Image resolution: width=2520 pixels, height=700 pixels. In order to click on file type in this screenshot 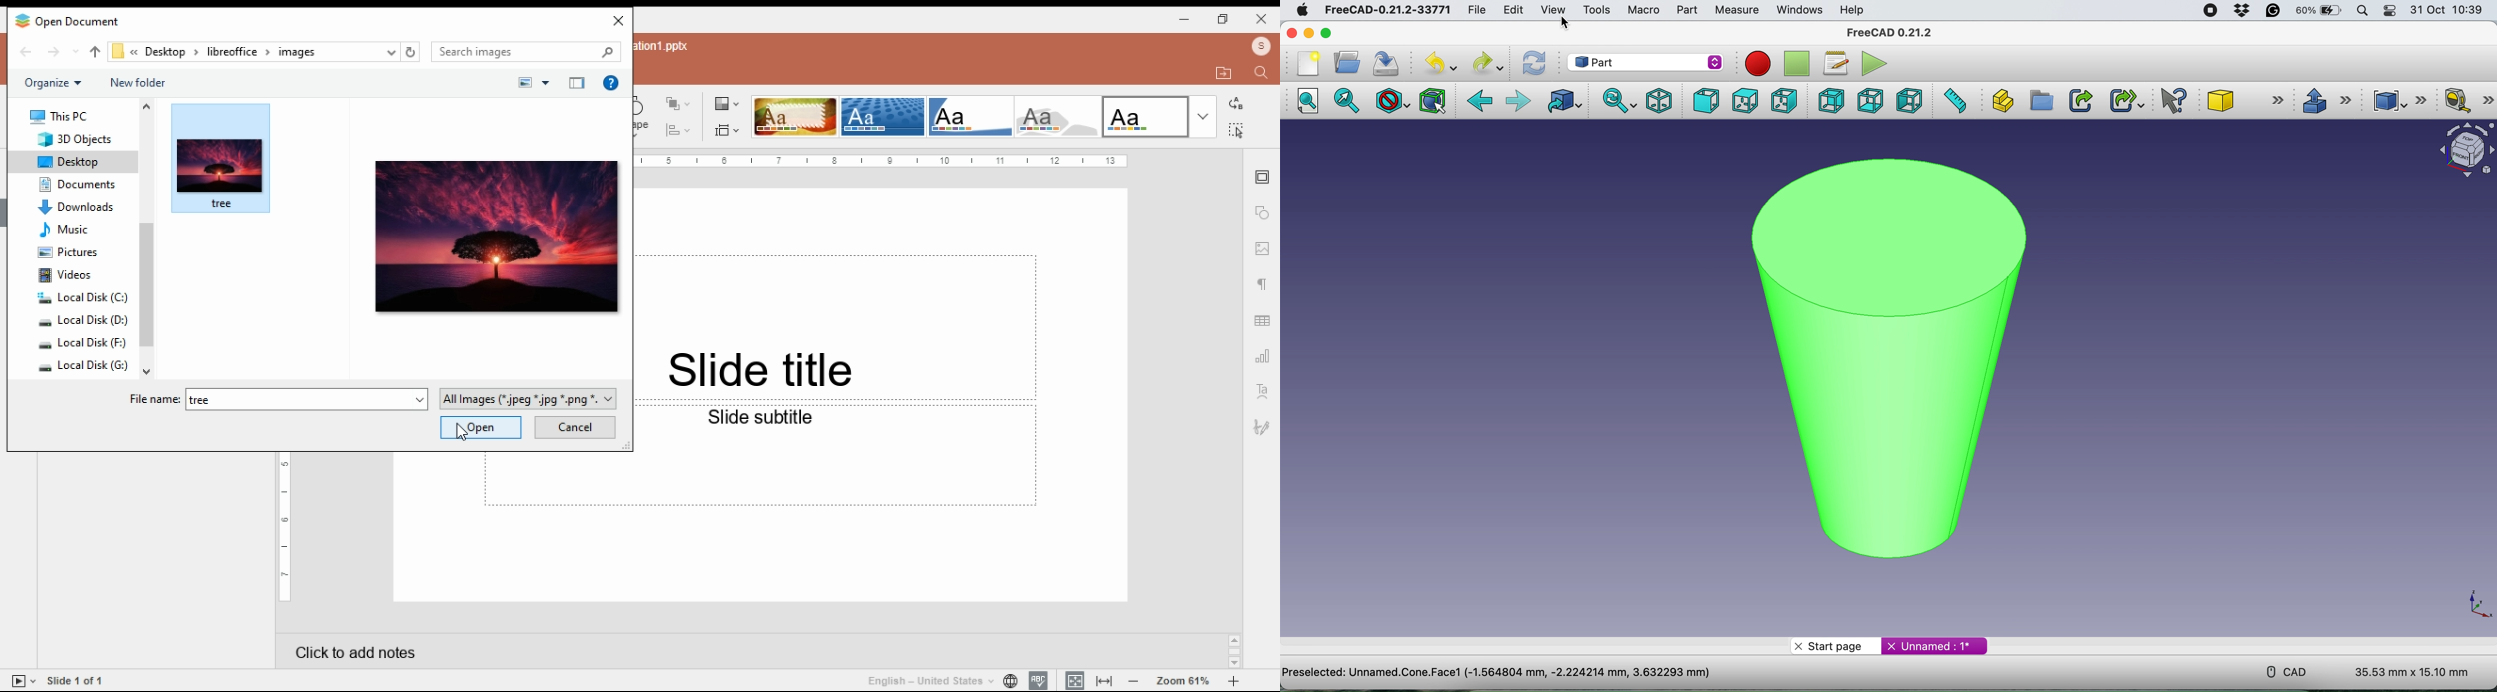, I will do `click(526, 399)`.